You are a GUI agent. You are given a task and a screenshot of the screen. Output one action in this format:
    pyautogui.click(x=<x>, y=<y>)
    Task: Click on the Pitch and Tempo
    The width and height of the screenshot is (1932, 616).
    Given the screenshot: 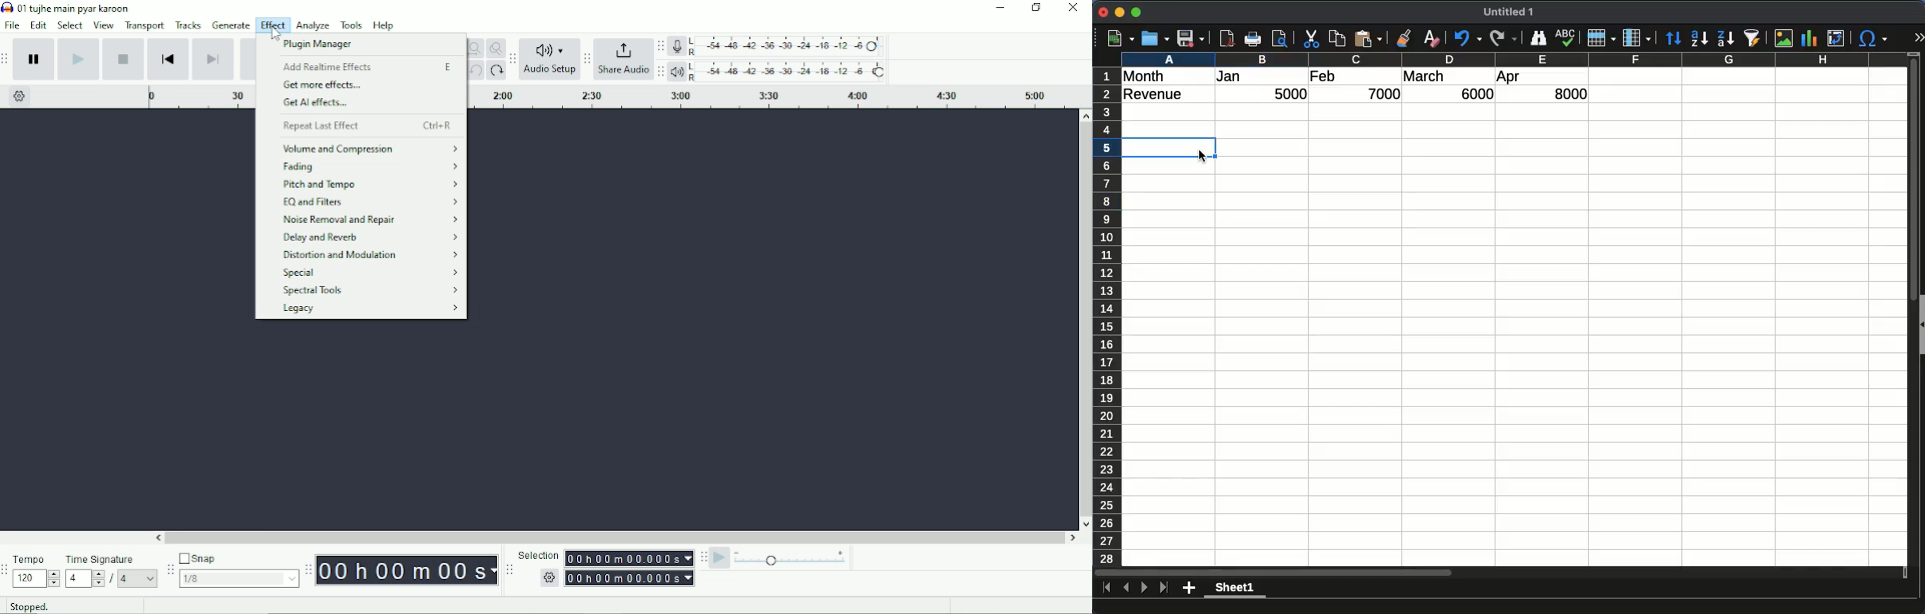 What is the action you would take?
    pyautogui.click(x=370, y=185)
    